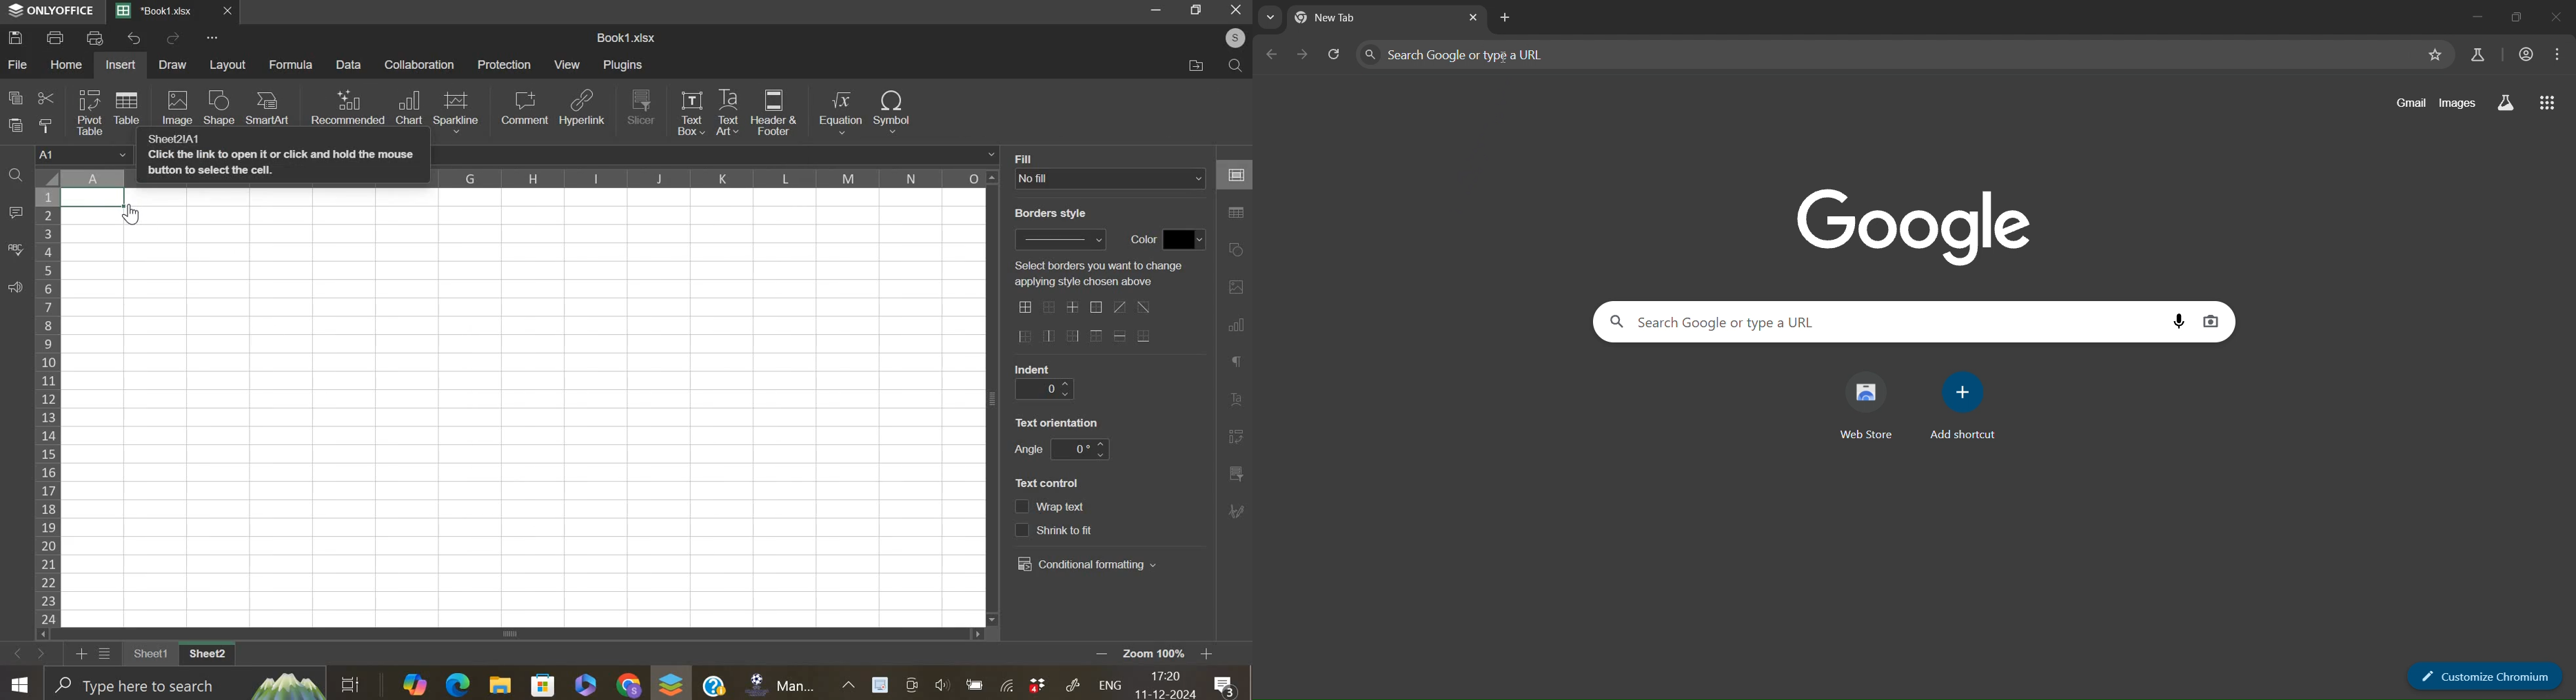  I want to click on formula, so click(292, 65).